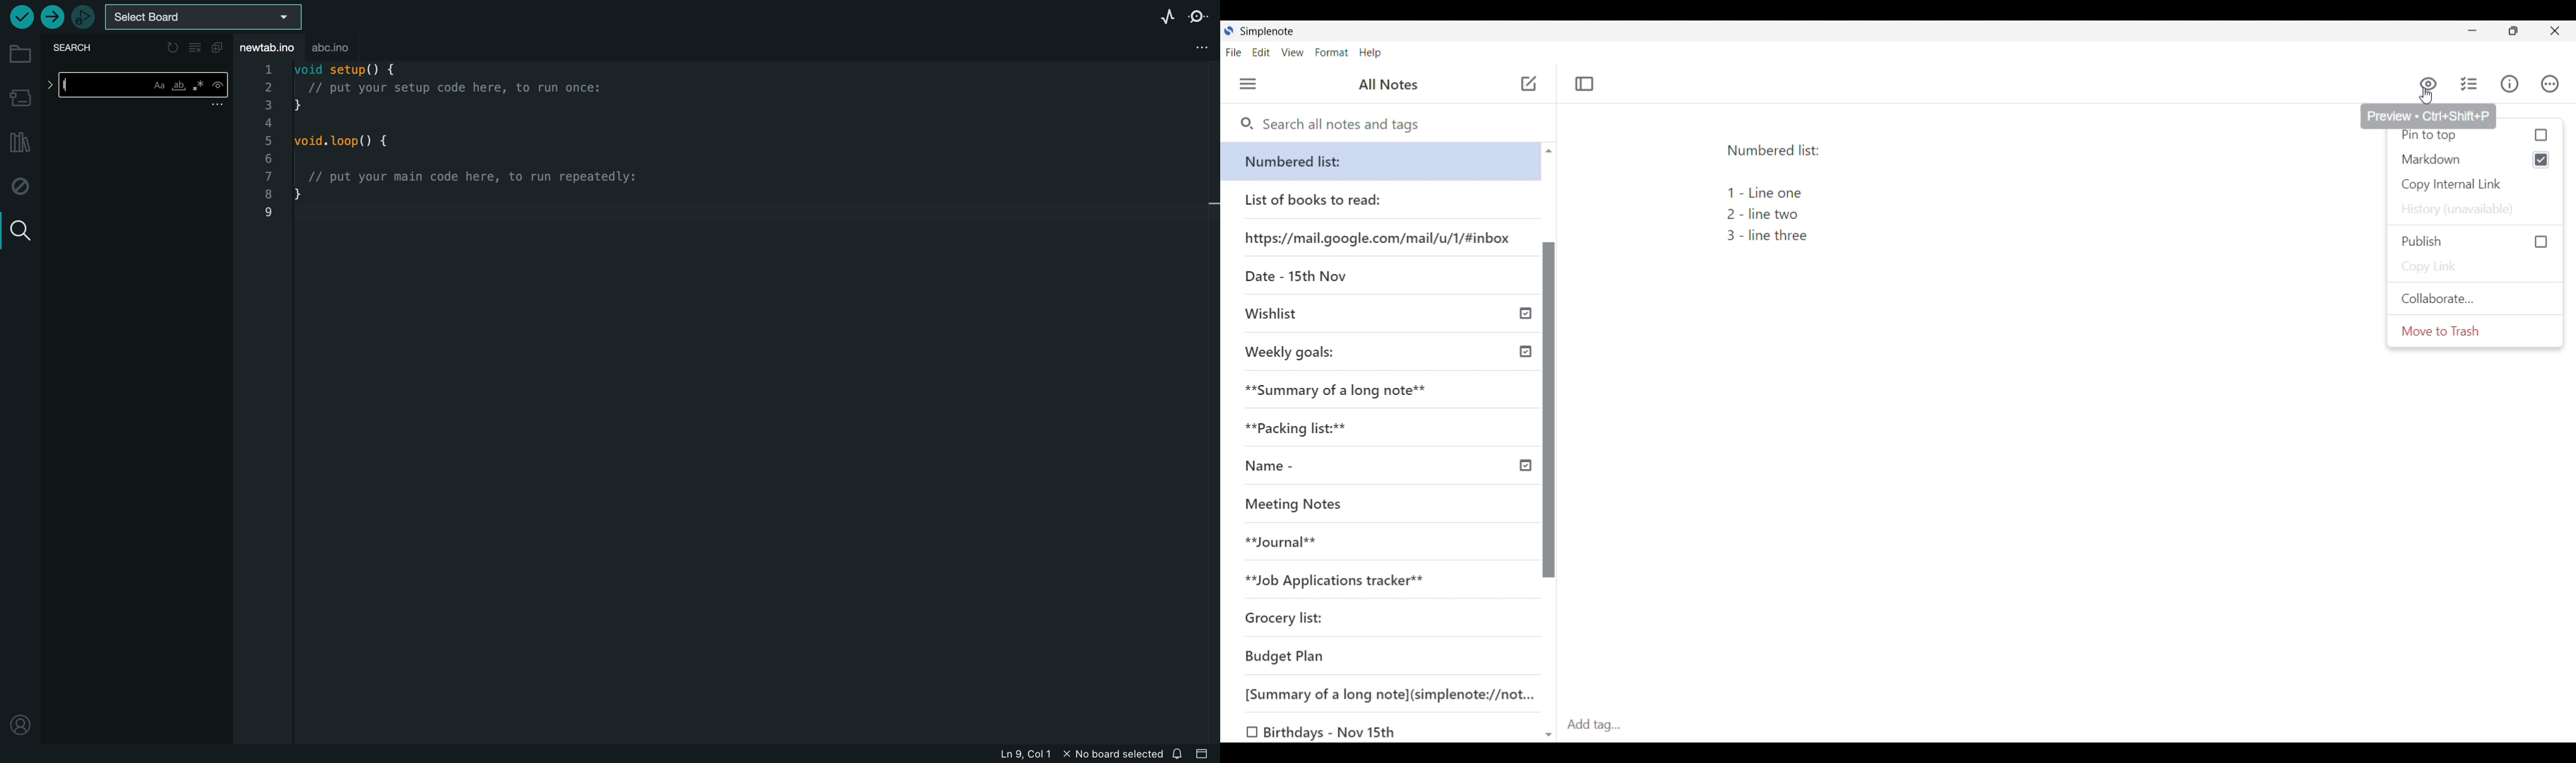 The height and width of the screenshot is (784, 2576). Describe the element at coordinates (2474, 331) in the screenshot. I see `Move to trash` at that location.